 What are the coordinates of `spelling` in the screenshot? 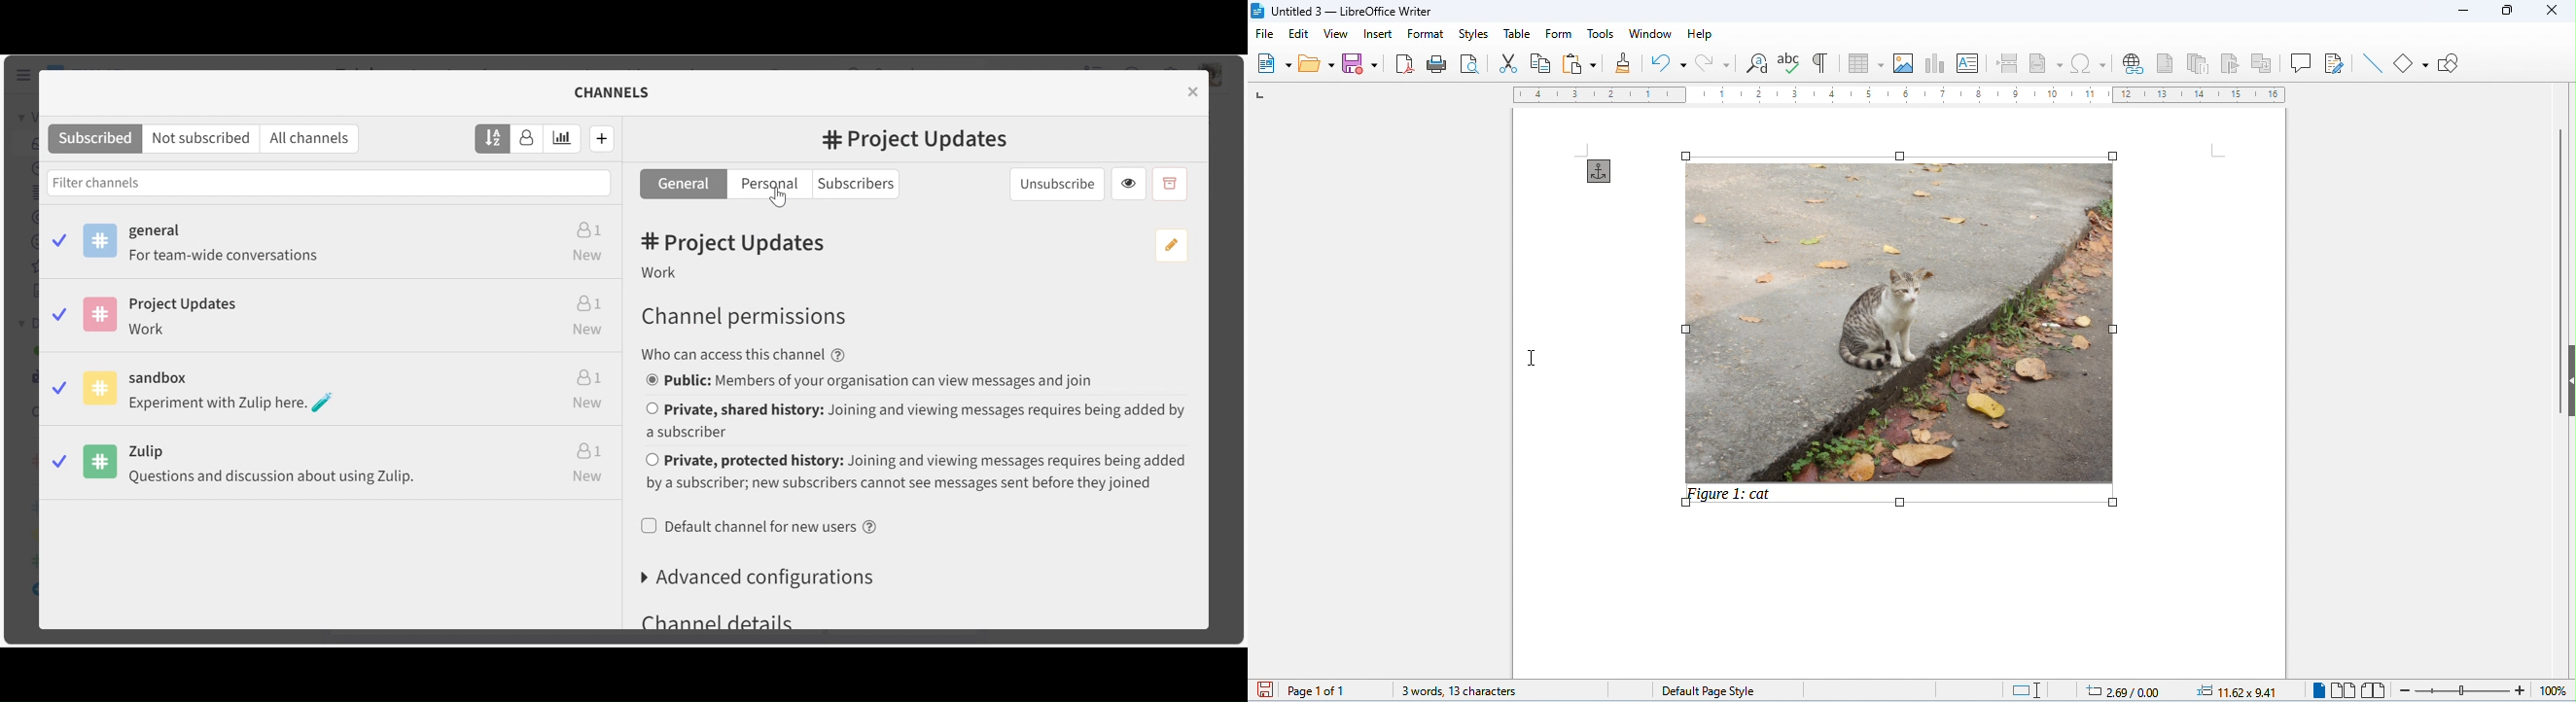 It's located at (1791, 63).